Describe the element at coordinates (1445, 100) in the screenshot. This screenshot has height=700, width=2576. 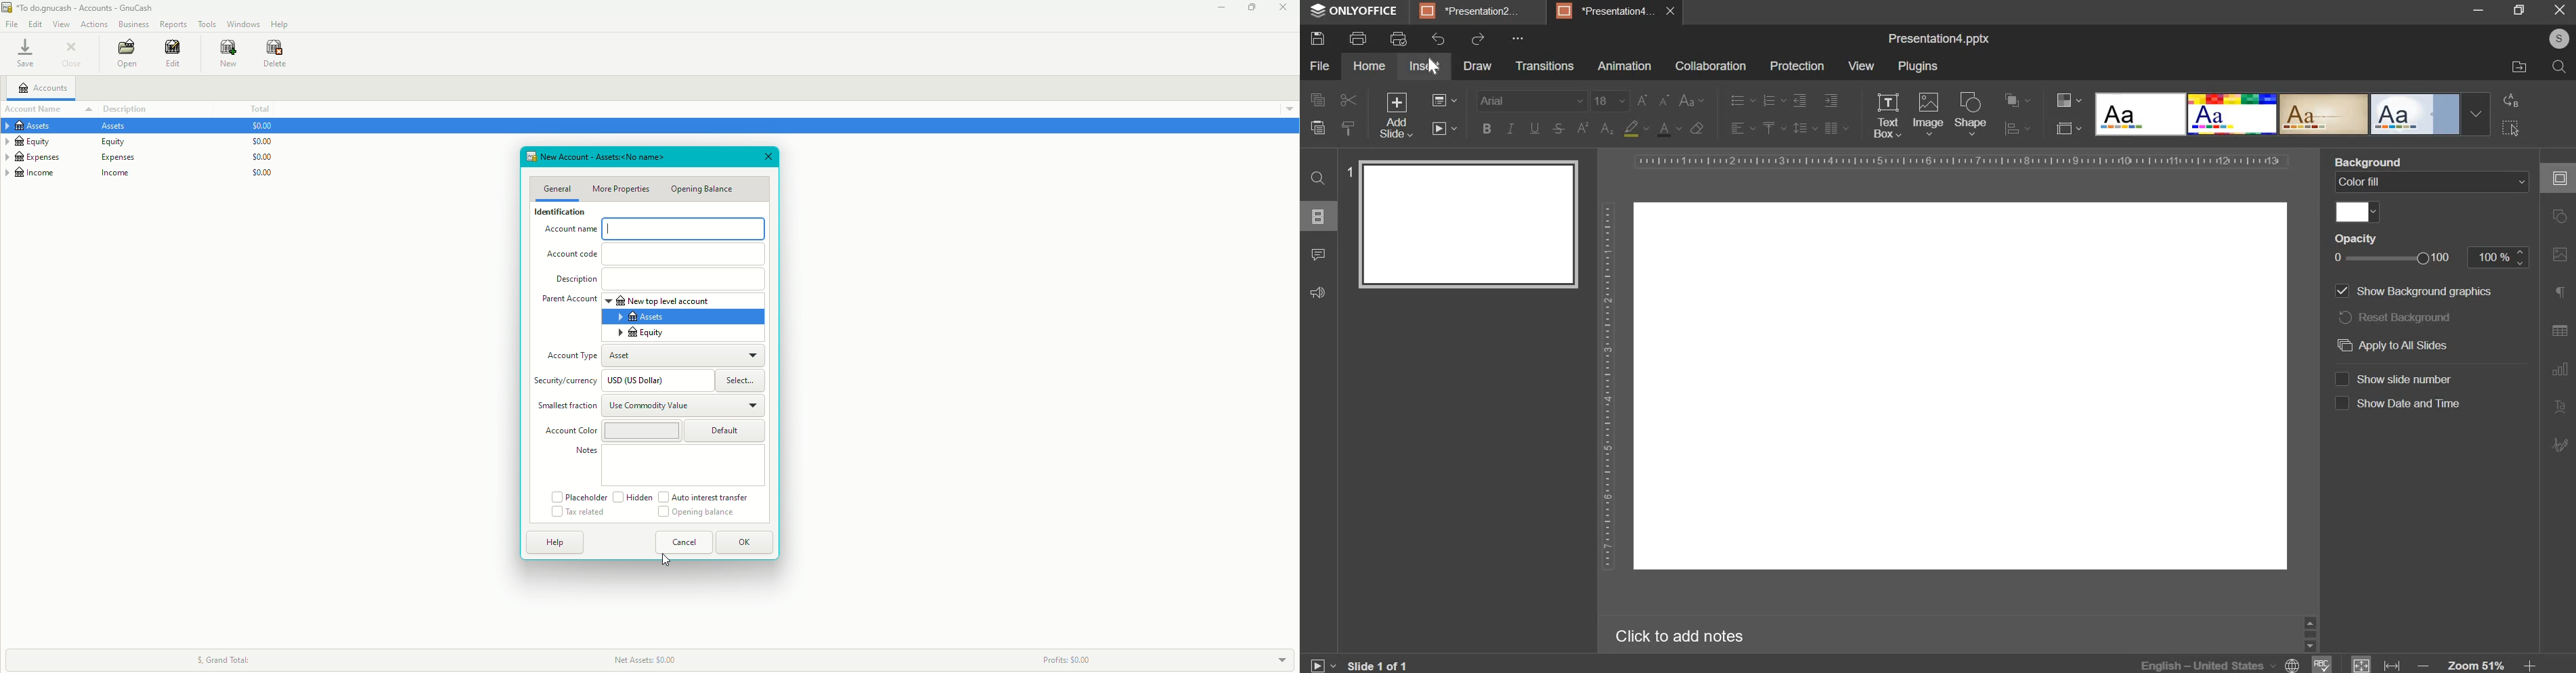
I see `change slide layout` at that location.